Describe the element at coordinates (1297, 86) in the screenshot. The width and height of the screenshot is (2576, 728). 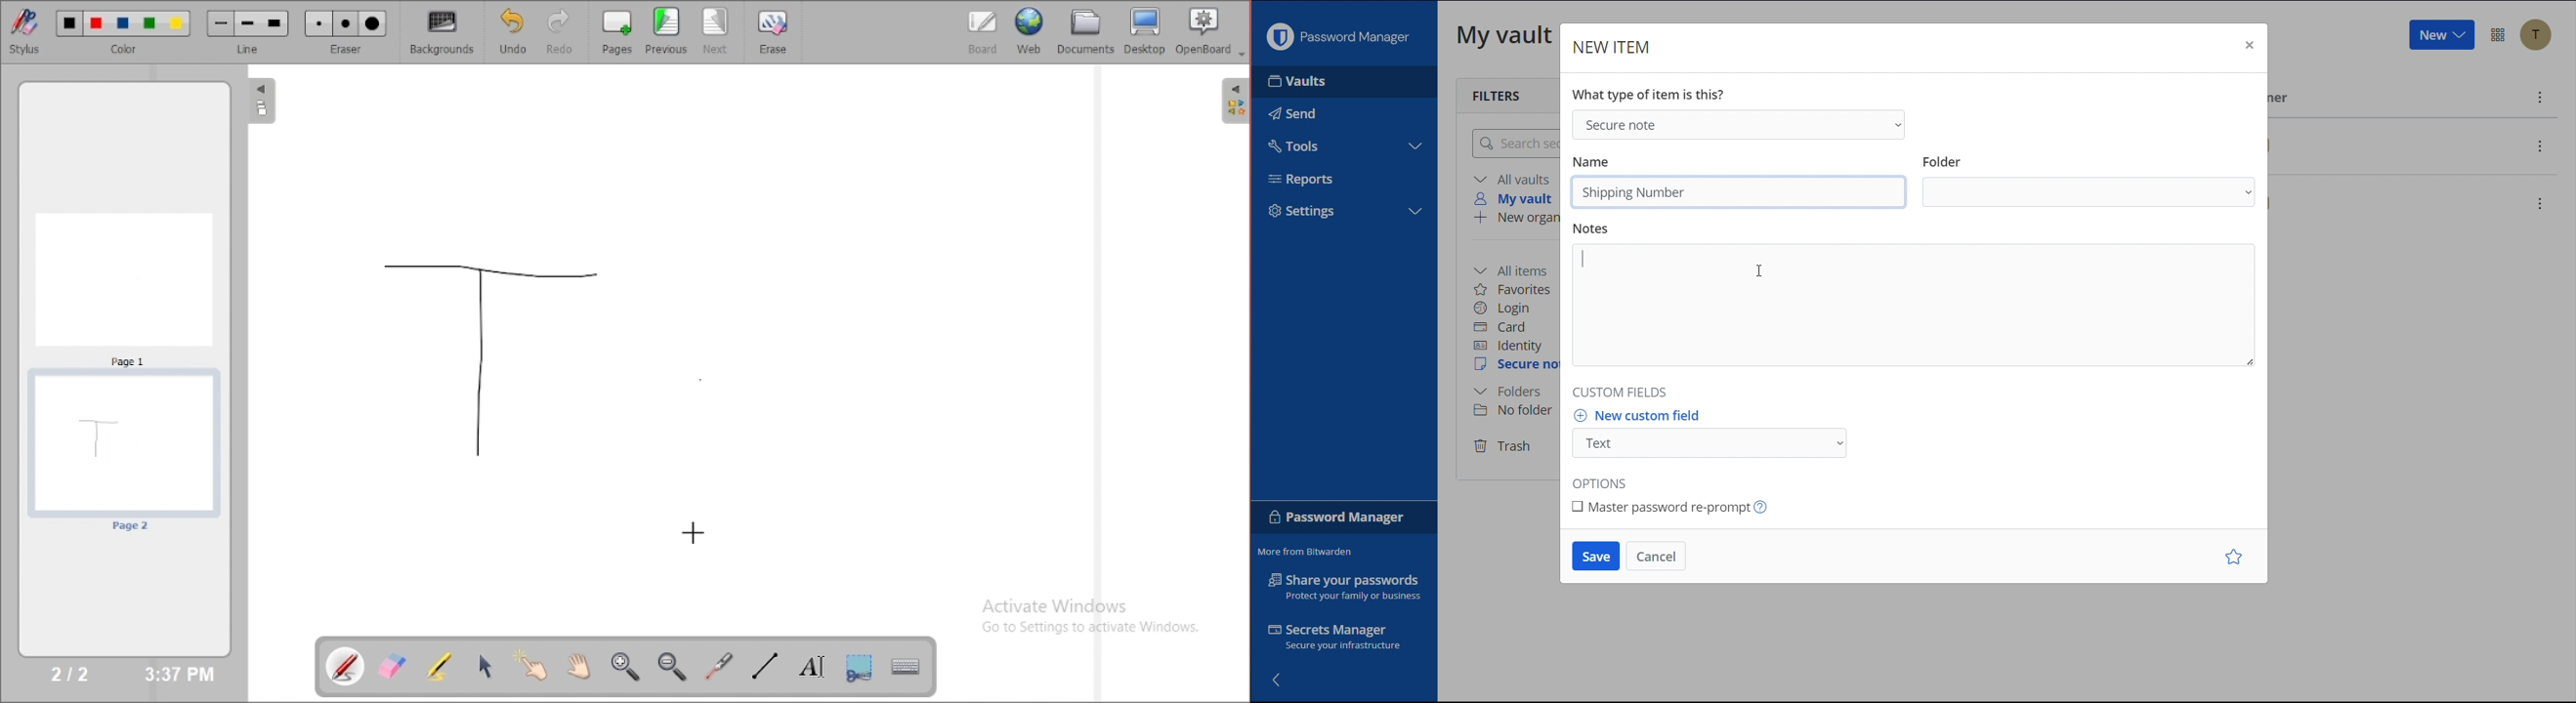
I see `Vaults` at that location.